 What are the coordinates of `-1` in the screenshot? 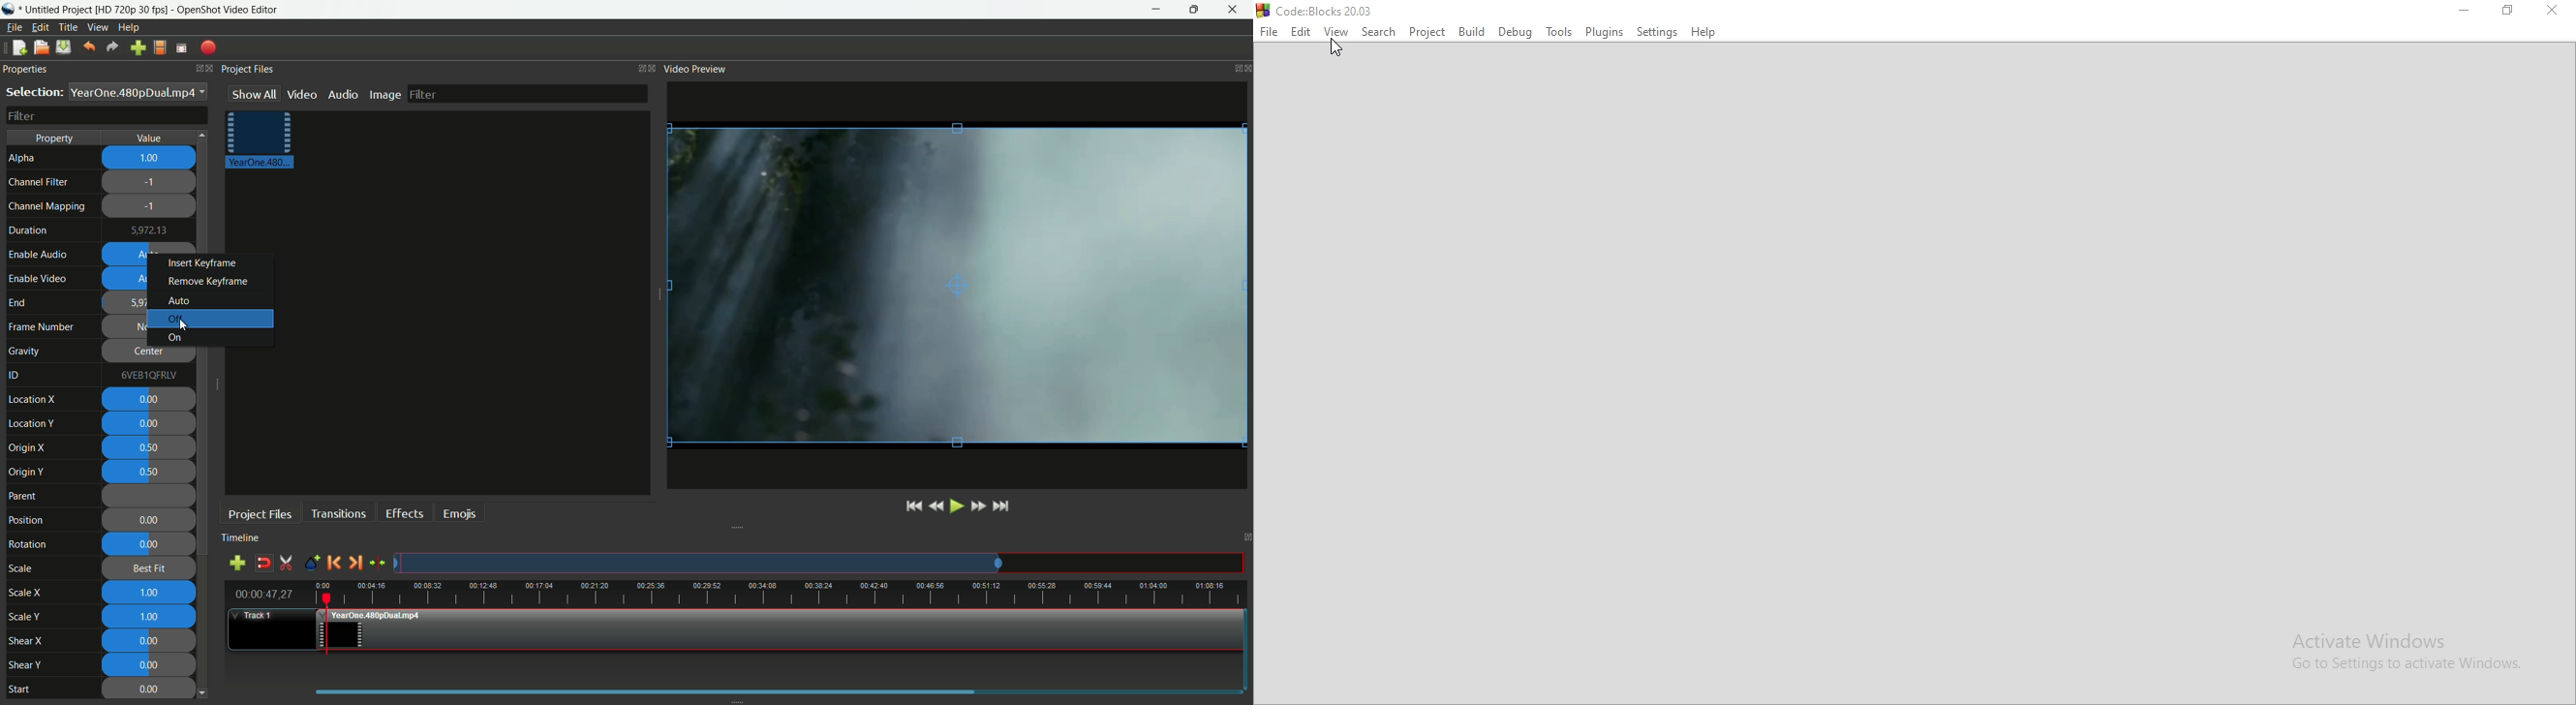 It's located at (151, 183).